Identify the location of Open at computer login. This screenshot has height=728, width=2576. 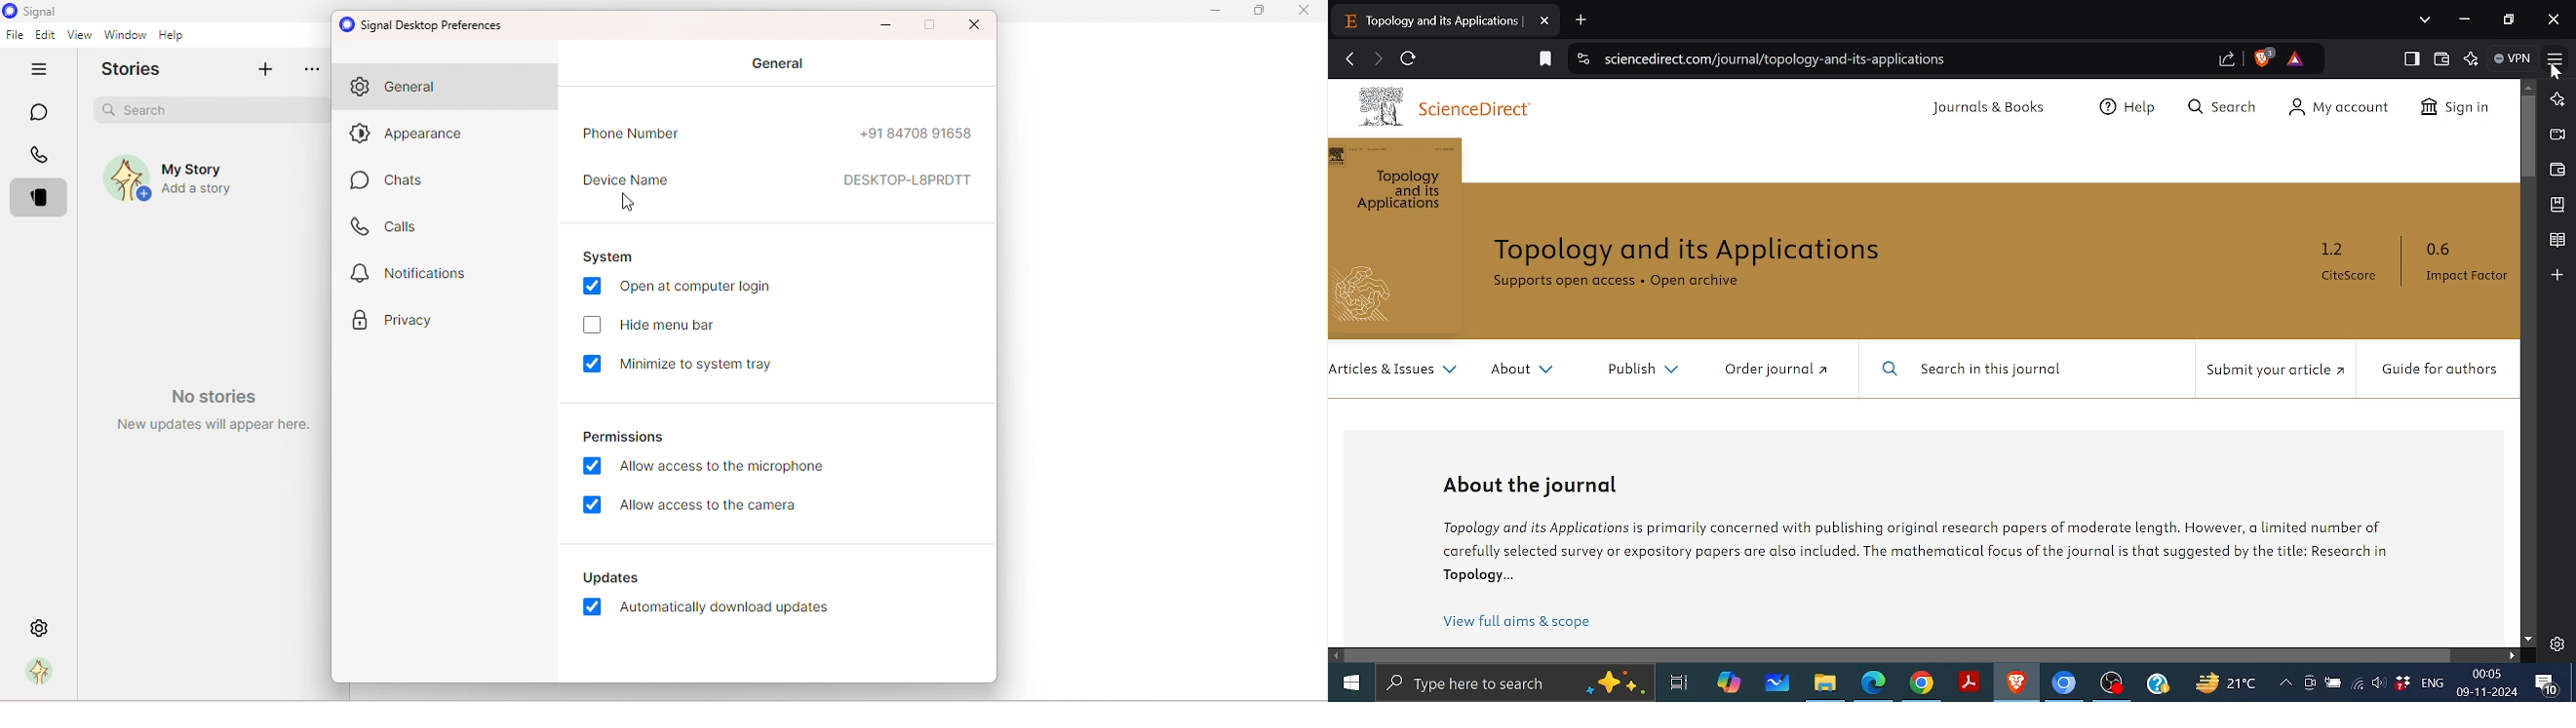
(681, 292).